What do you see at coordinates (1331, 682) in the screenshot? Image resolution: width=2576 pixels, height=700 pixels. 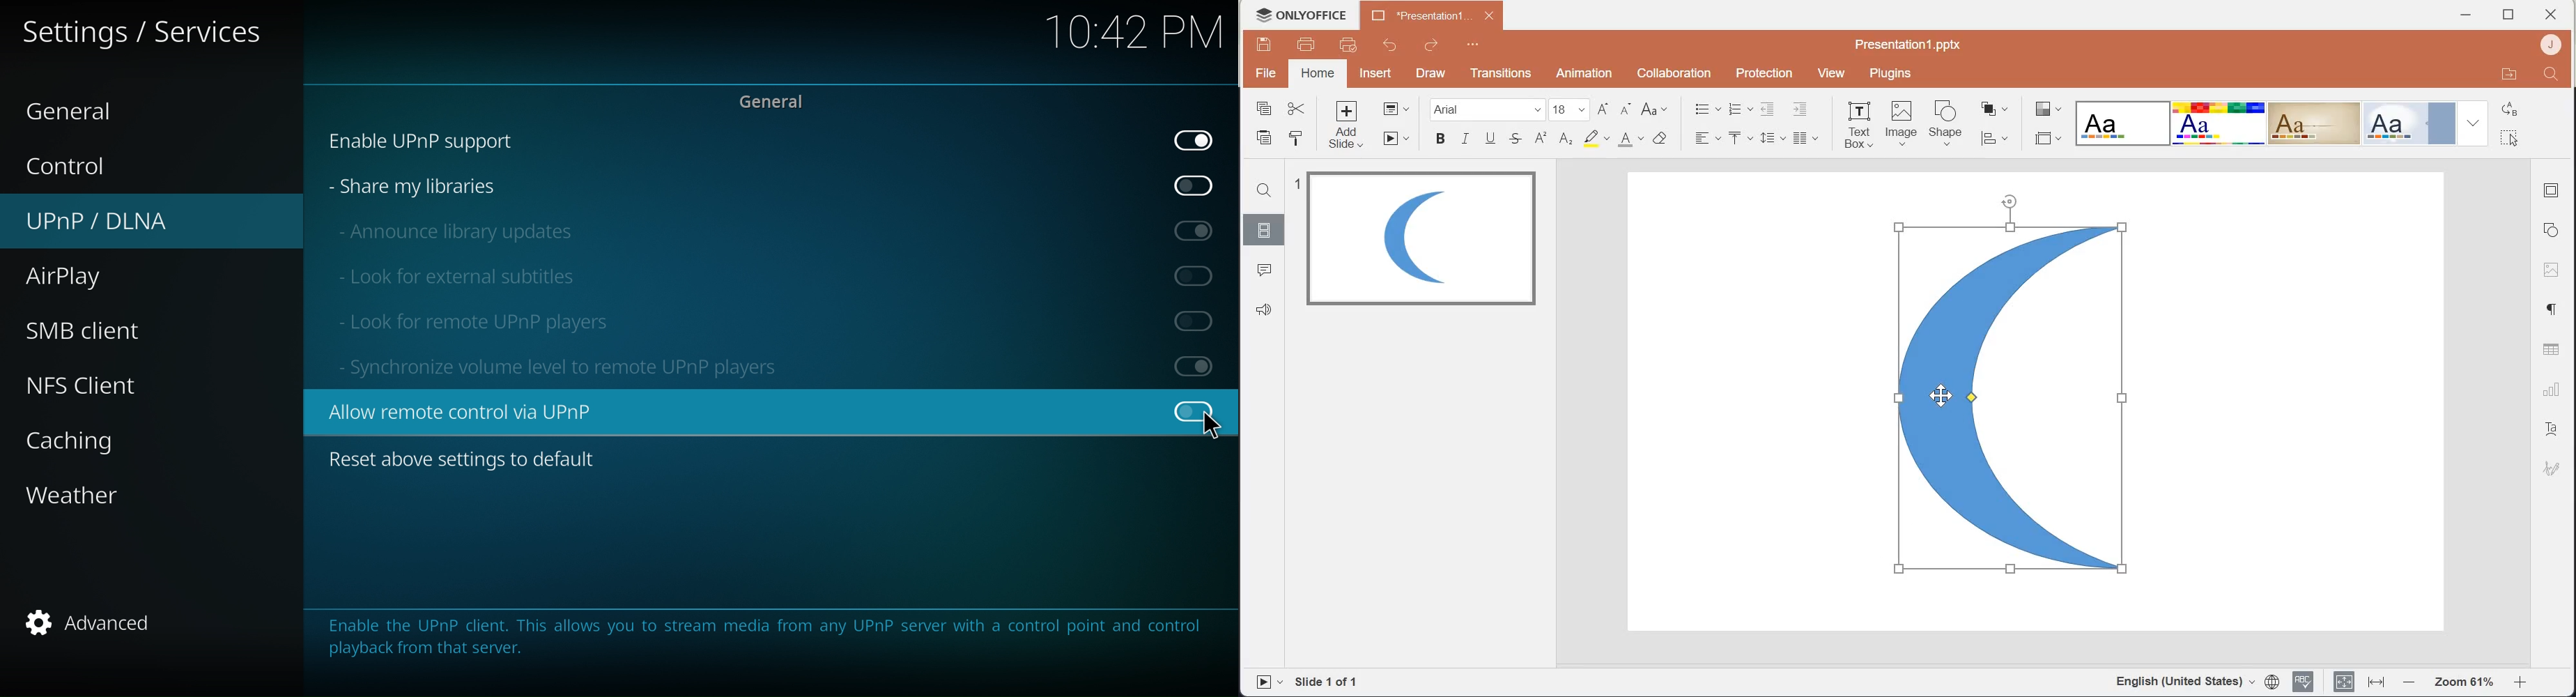 I see `Slide 1 of 1` at bounding box center [1331, 682].